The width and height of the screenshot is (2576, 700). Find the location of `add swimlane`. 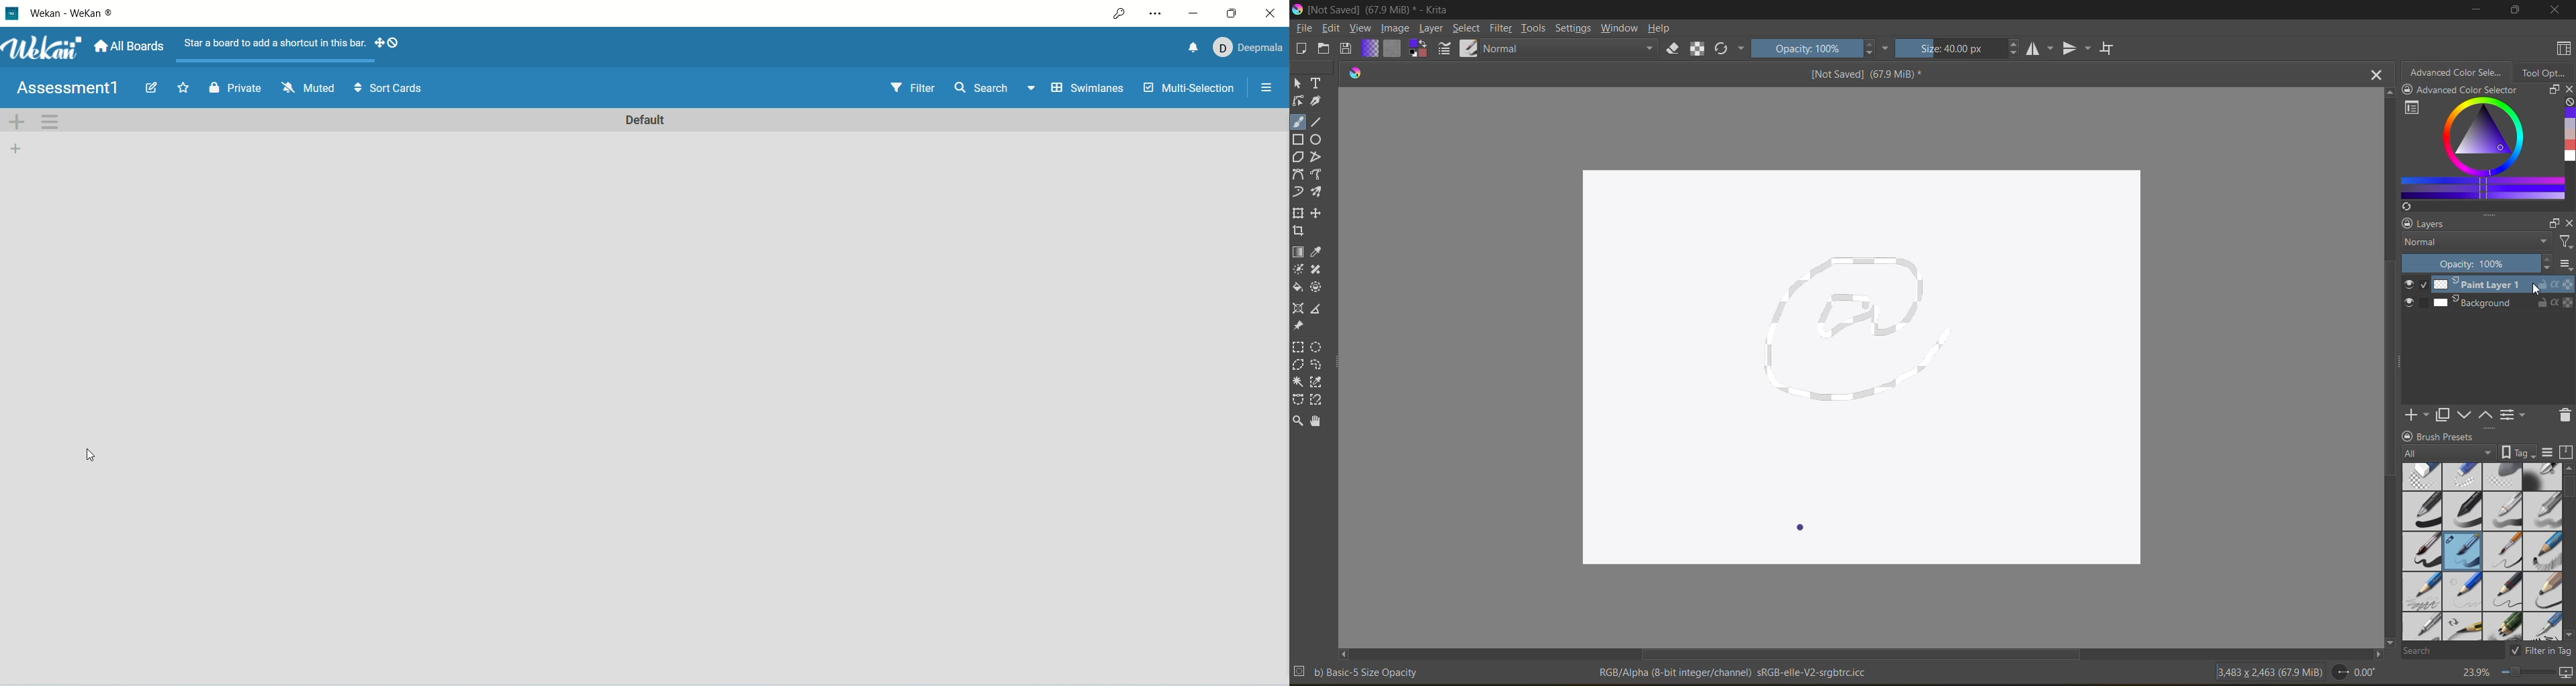

add swimlane is located at coordinates (17, 122).